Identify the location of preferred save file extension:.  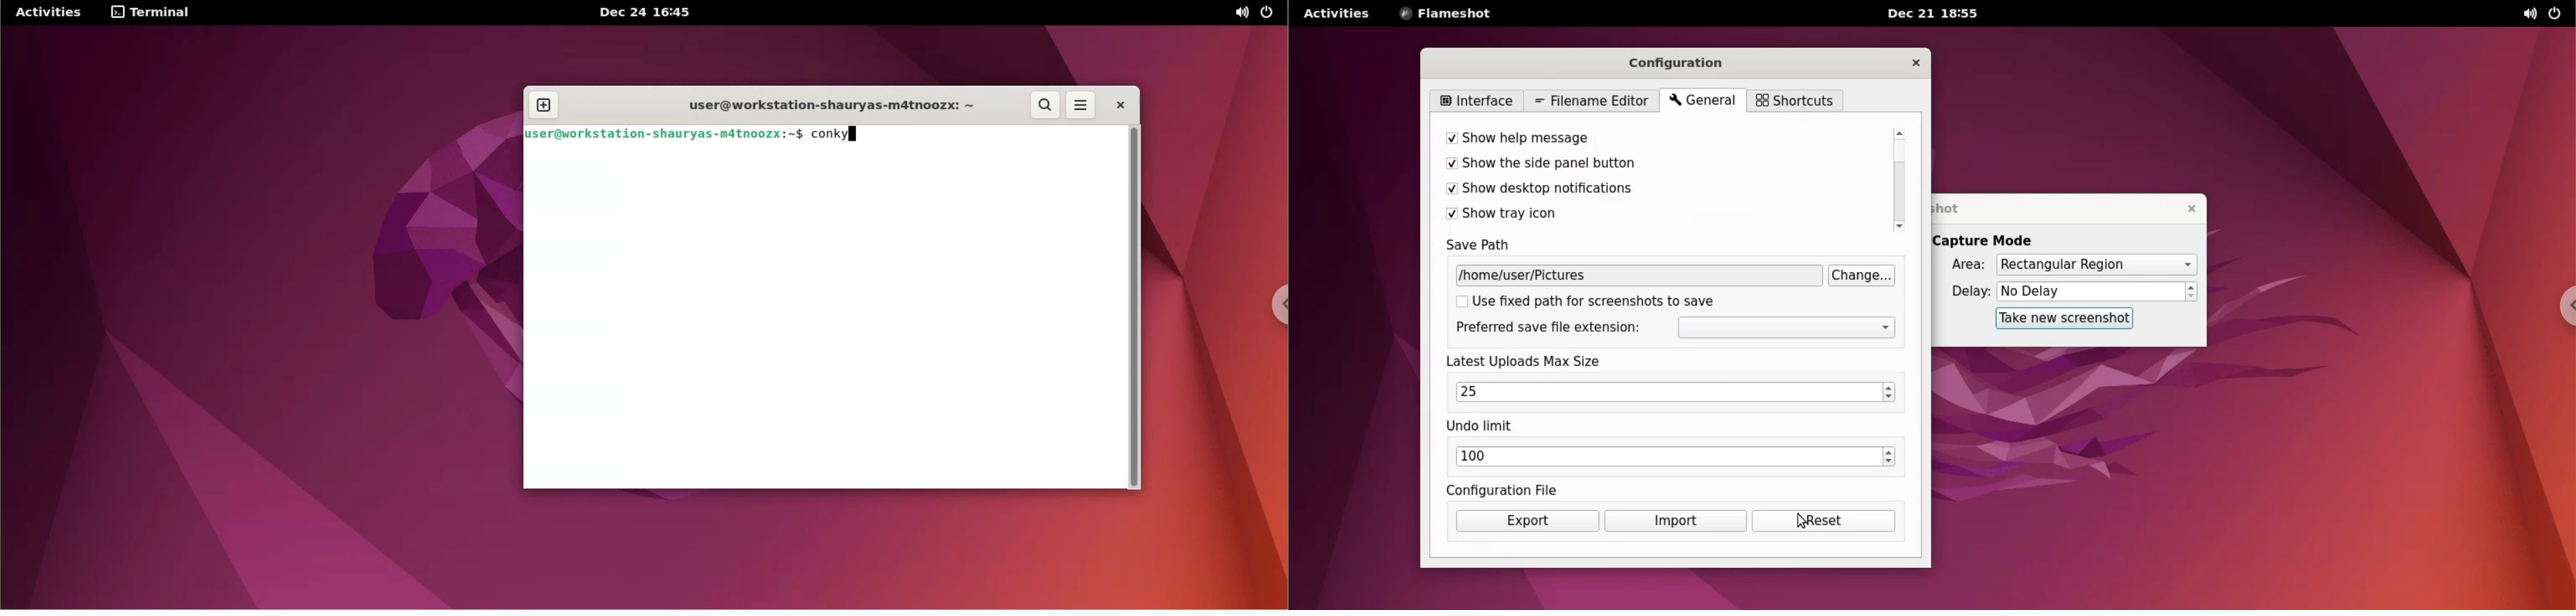
(1552, 328).